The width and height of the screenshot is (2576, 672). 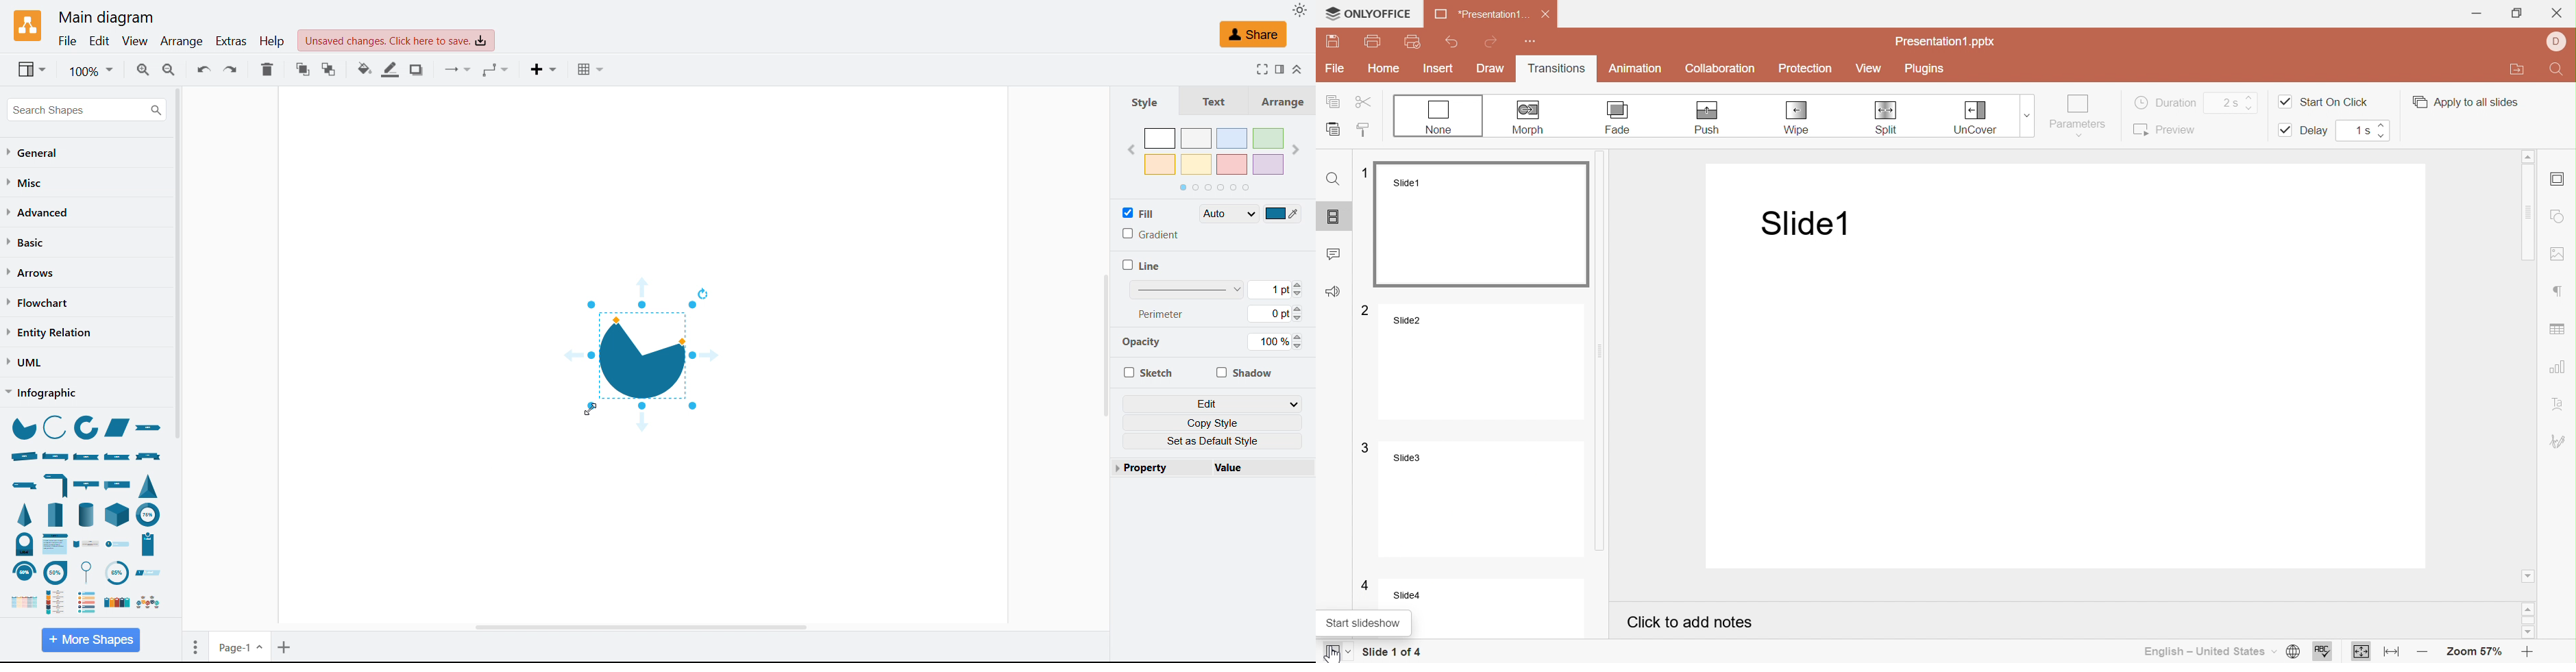 I want to click on trapezoid, so click(x=117, y=428).